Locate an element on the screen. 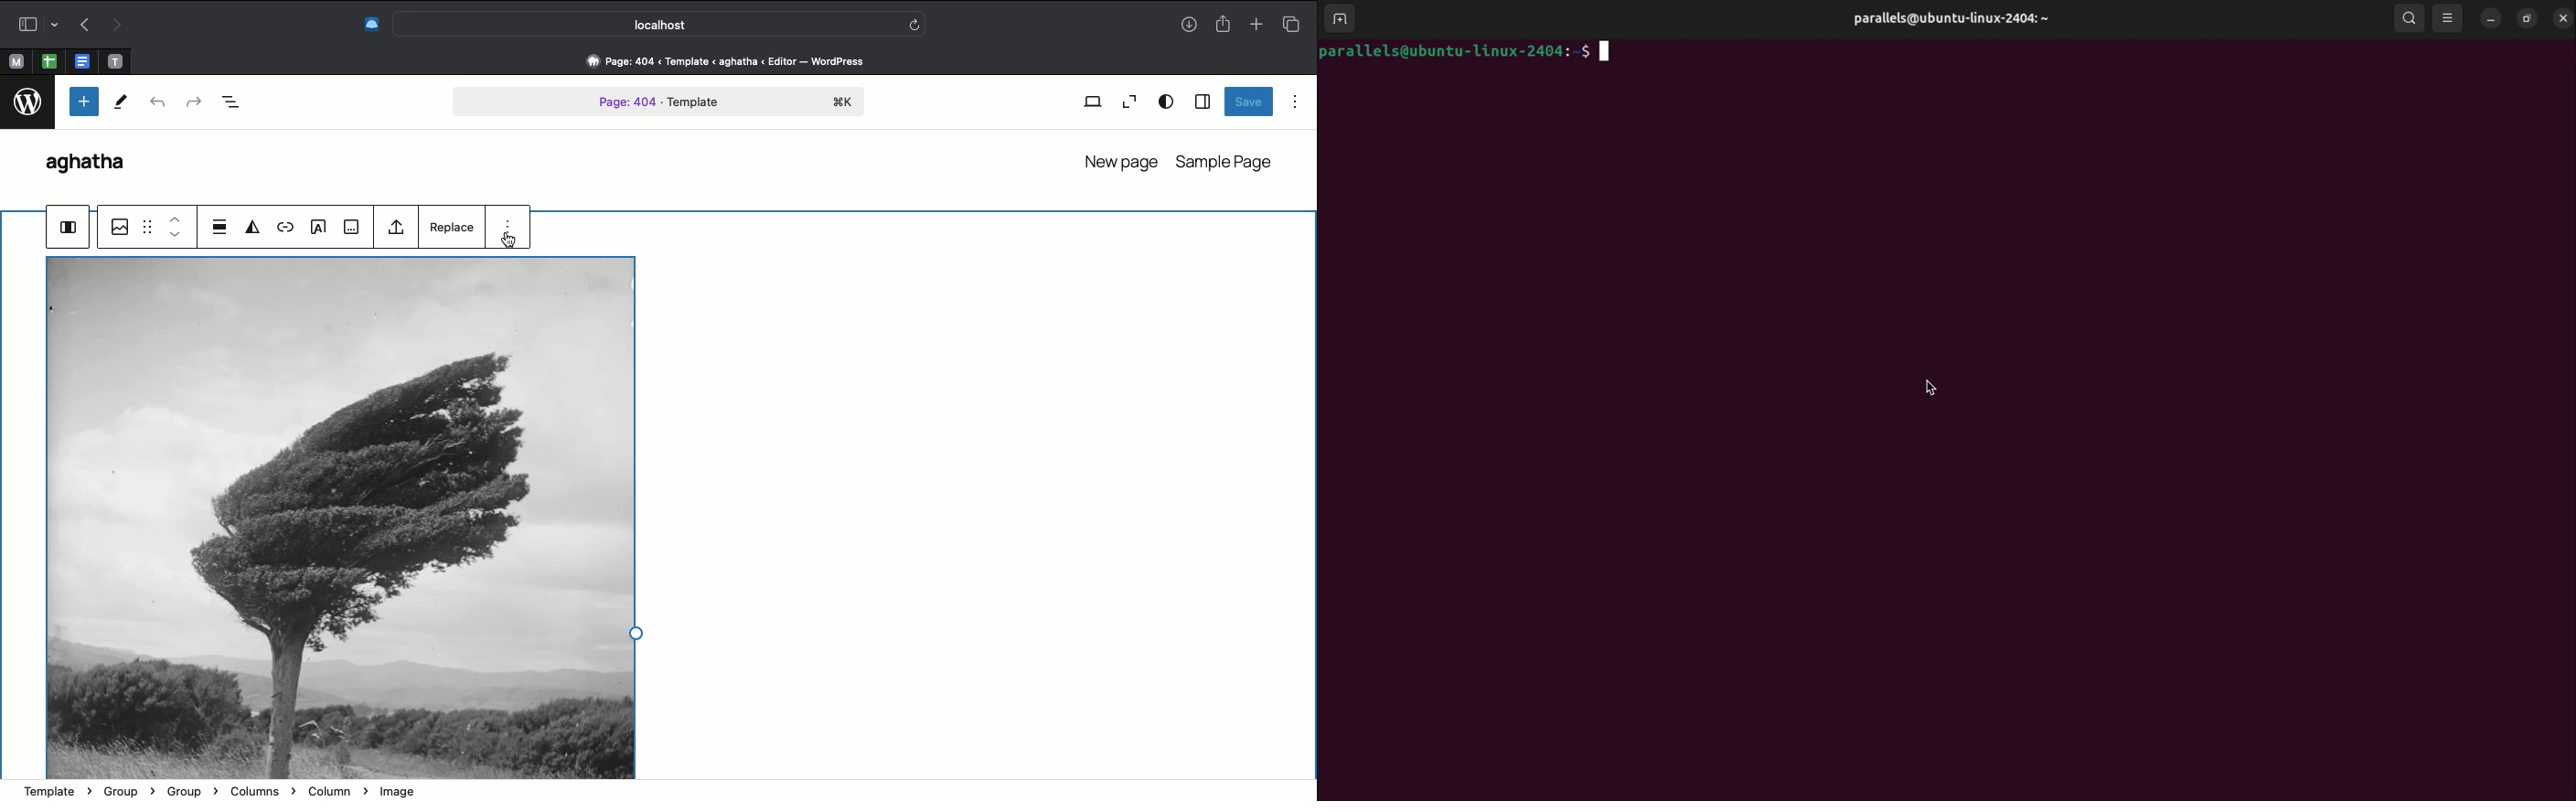 This screenshot has width=2576, height=812. open tab is located at coordinates (115, 62).